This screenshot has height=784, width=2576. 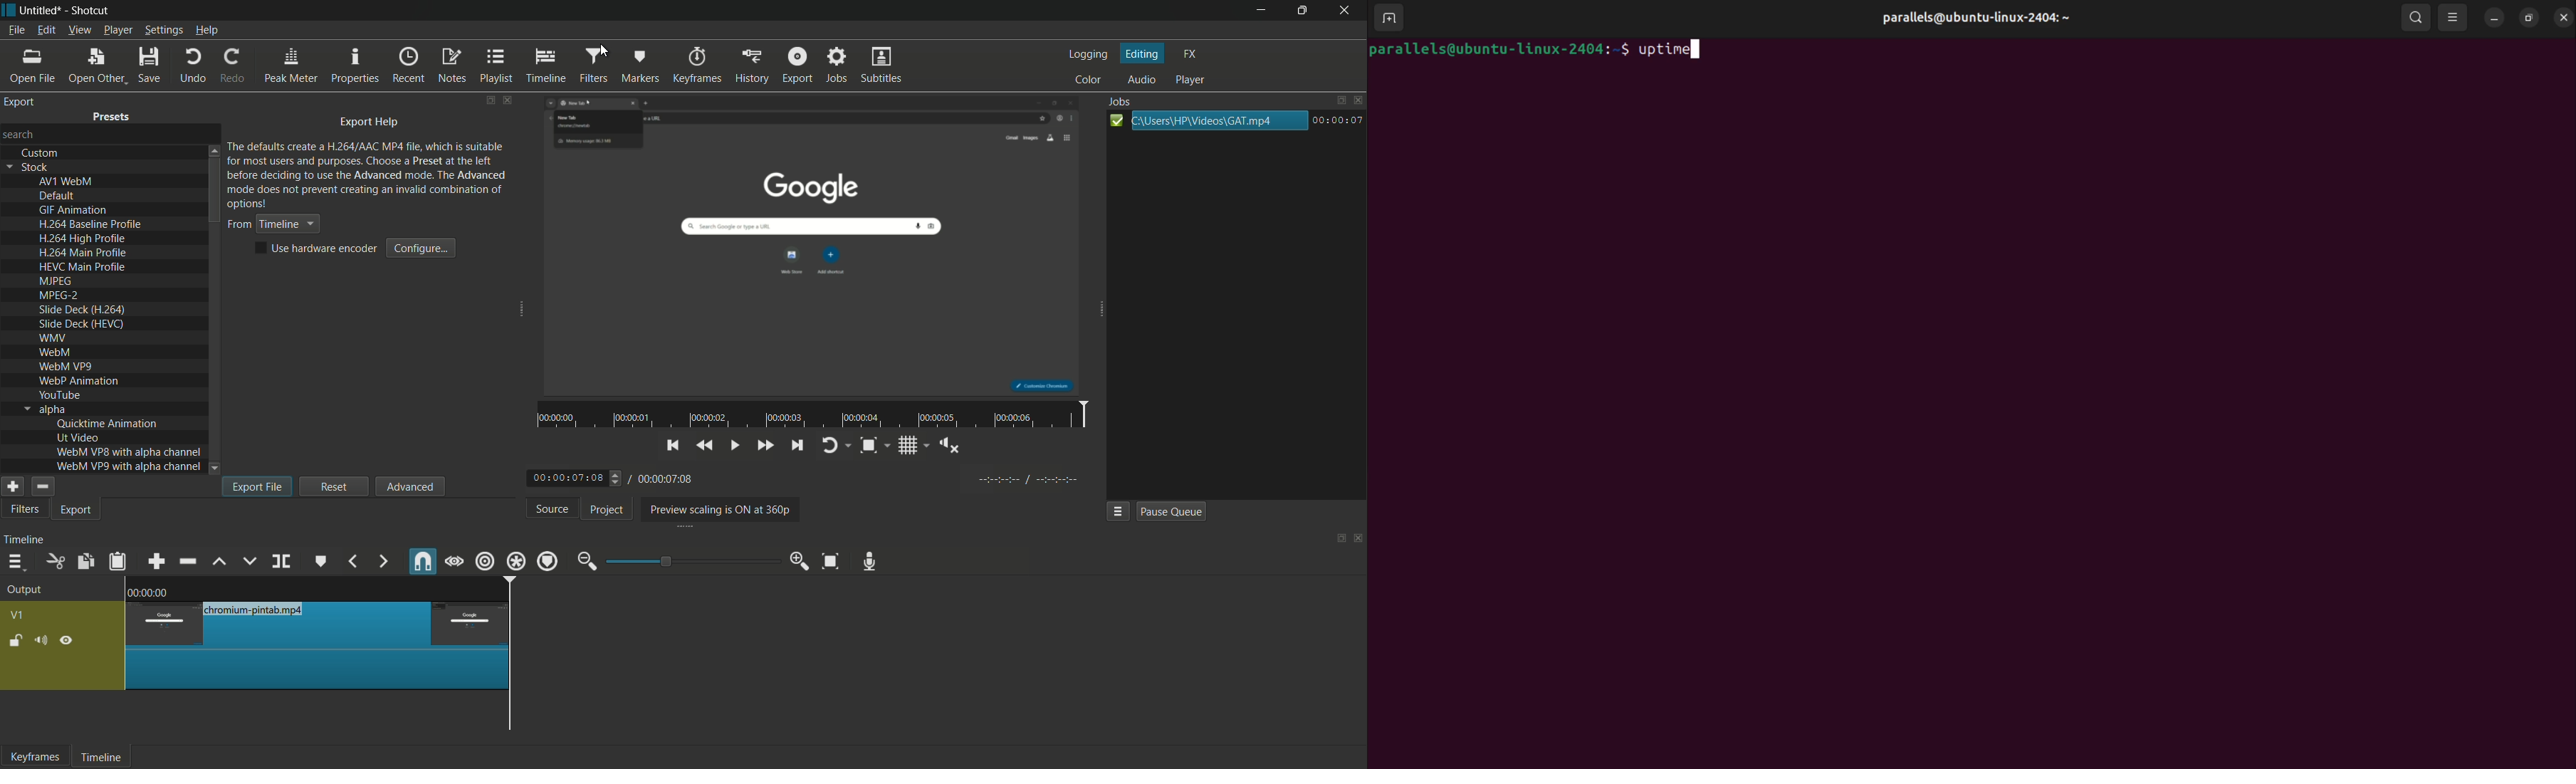 I want to click on project name, so click(x=38, y=11).